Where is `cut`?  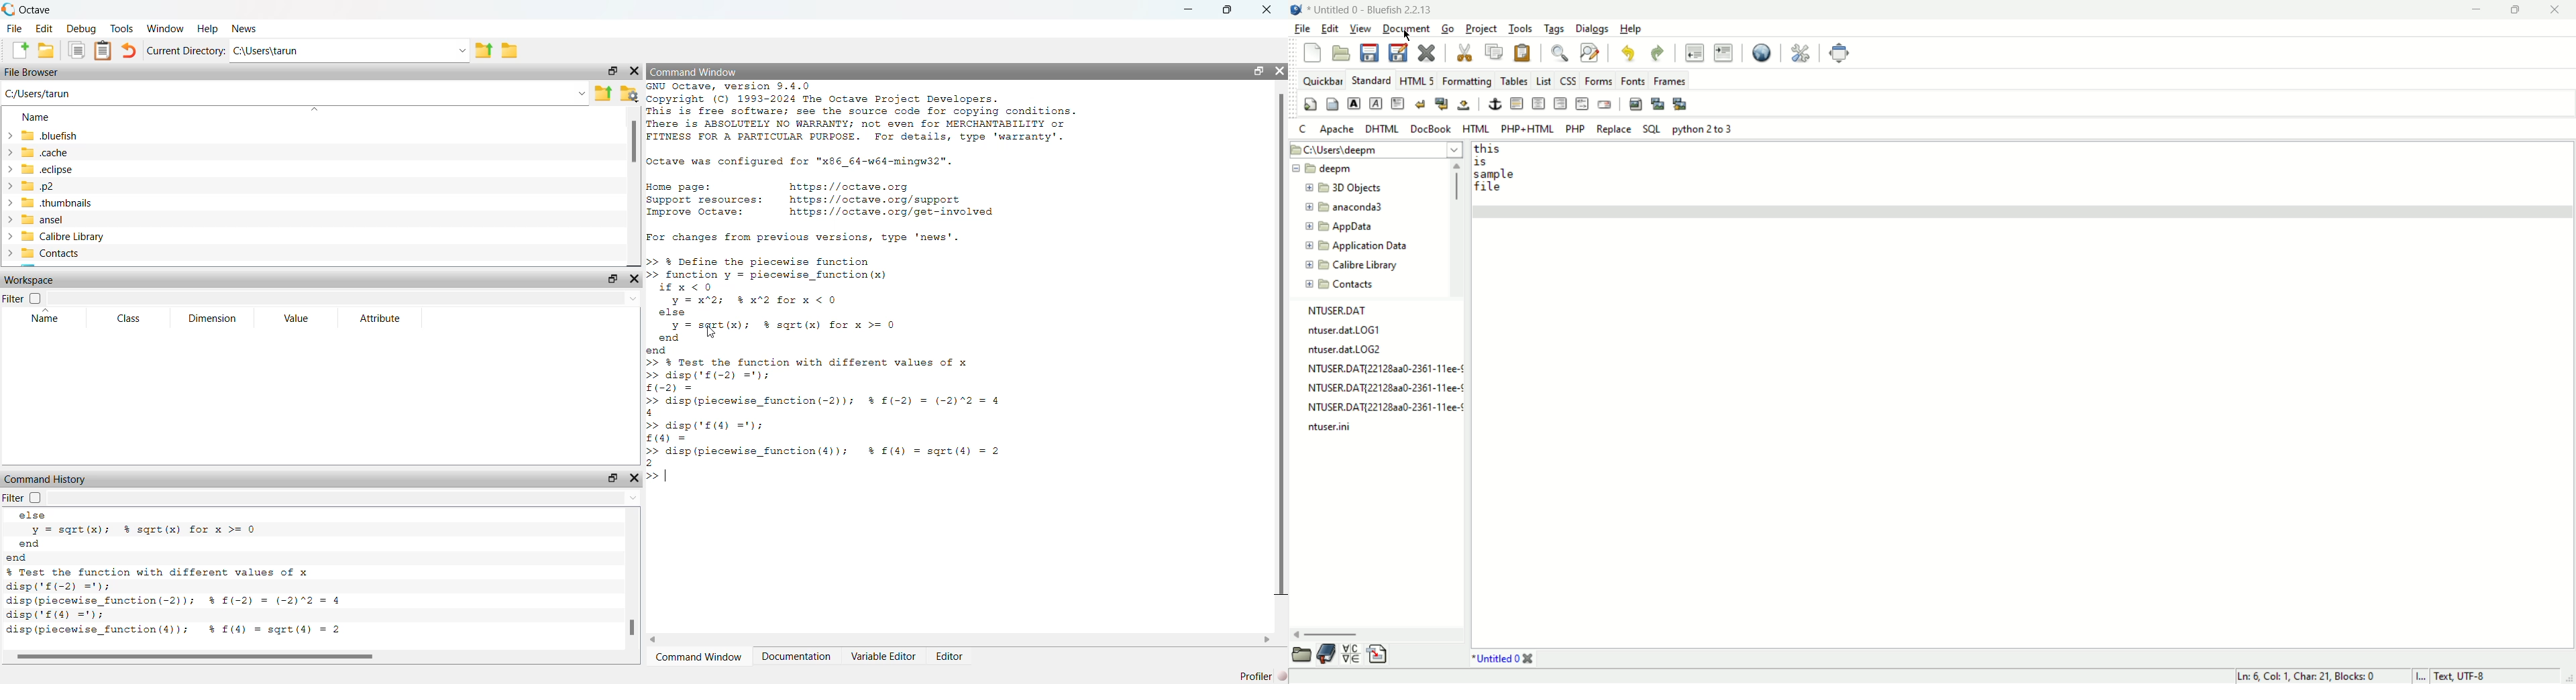 cut is located at coordinates (1464, 51).